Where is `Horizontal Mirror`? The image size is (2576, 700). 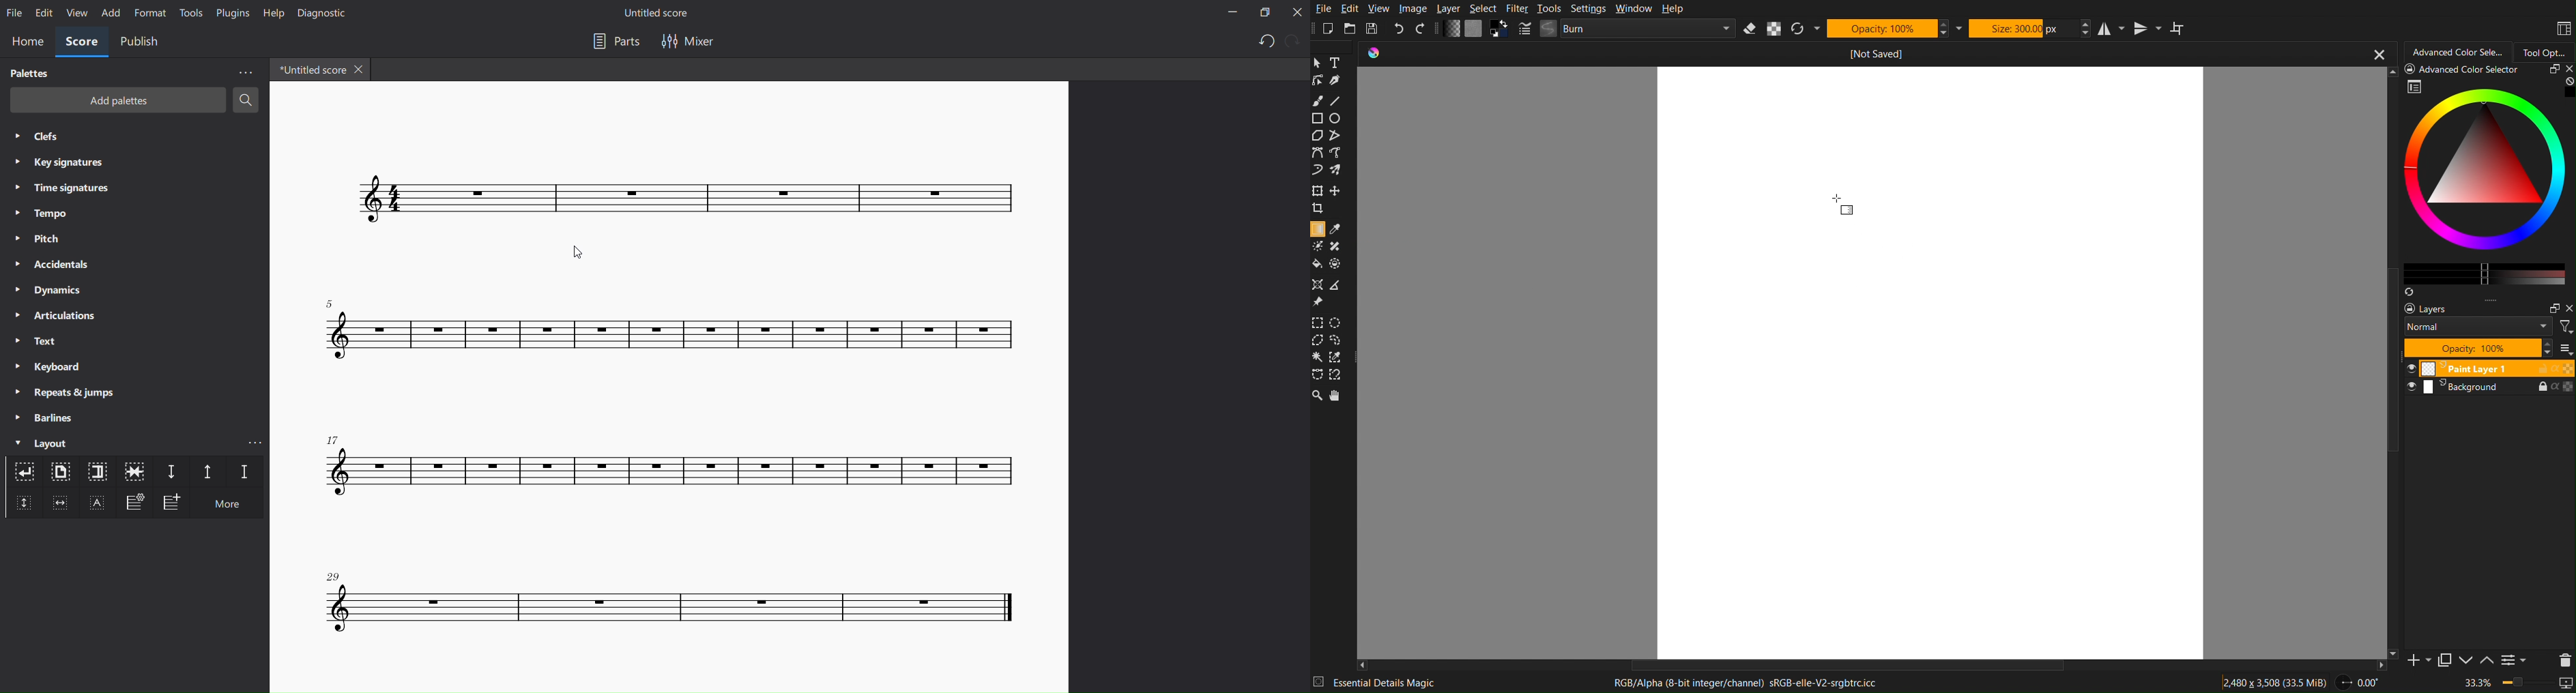
Horizontal Mirror is located at coordinates (2111, 27).